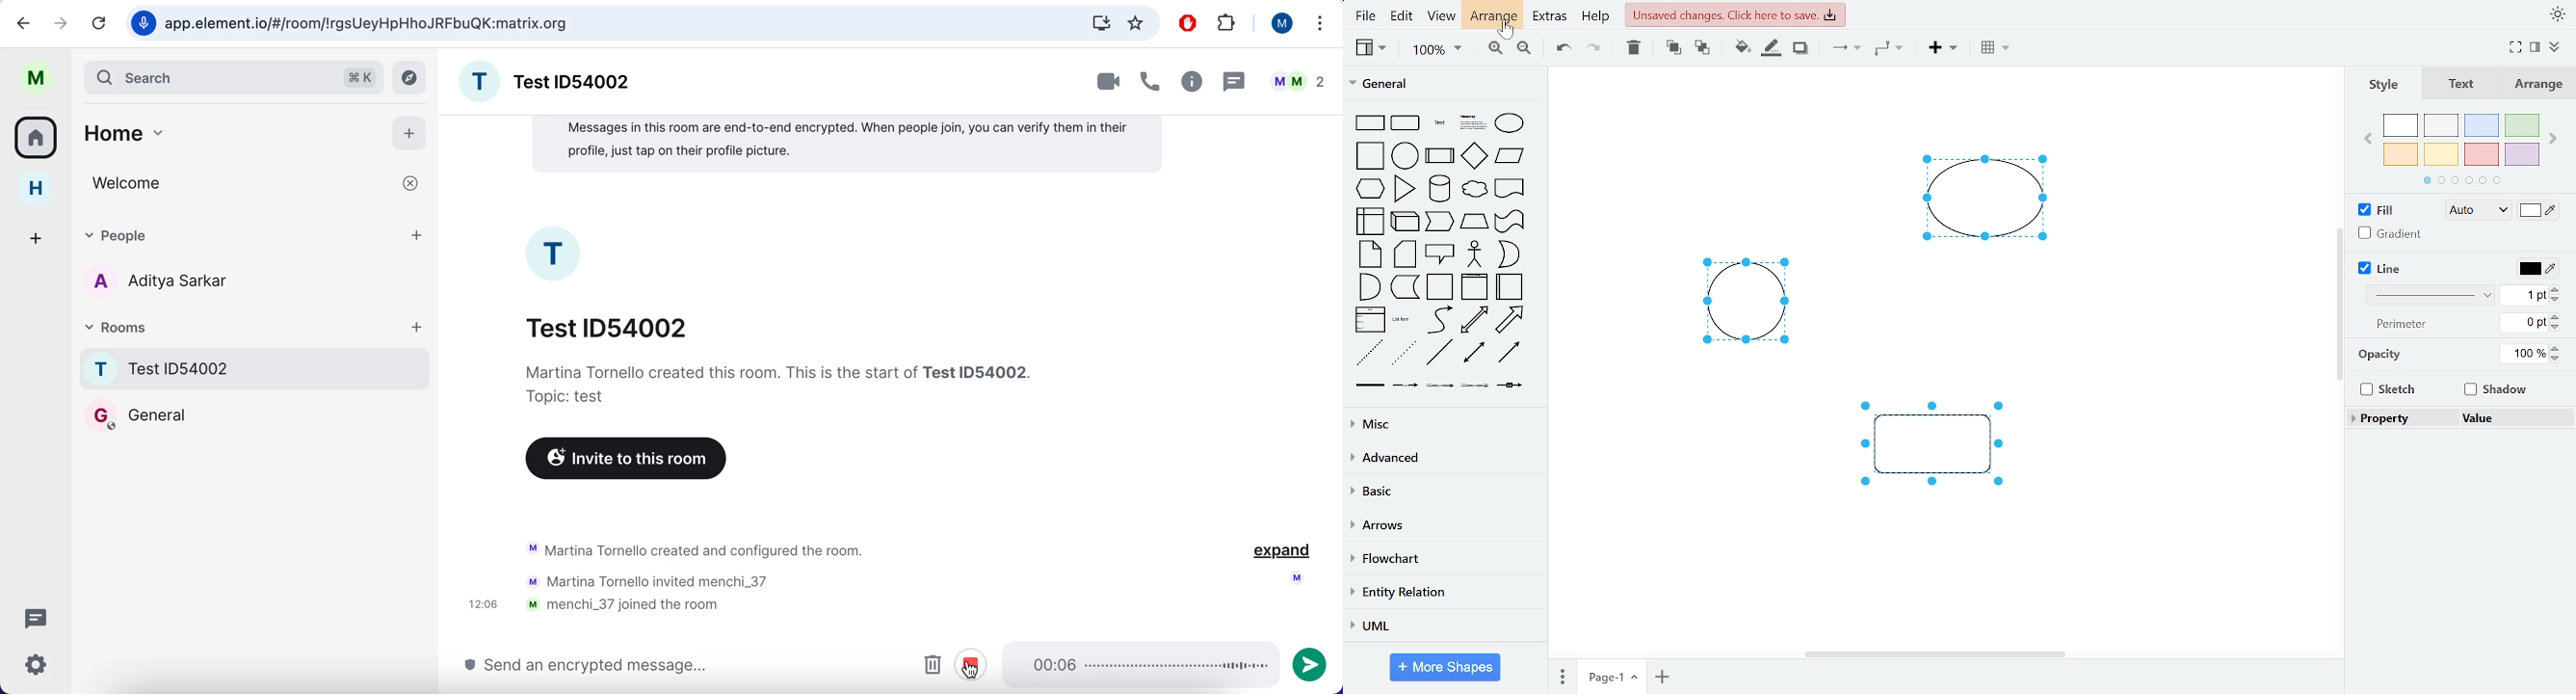 The height and width of the screenshot is (700, 2576). I want to click on note, so click(1370, 254).